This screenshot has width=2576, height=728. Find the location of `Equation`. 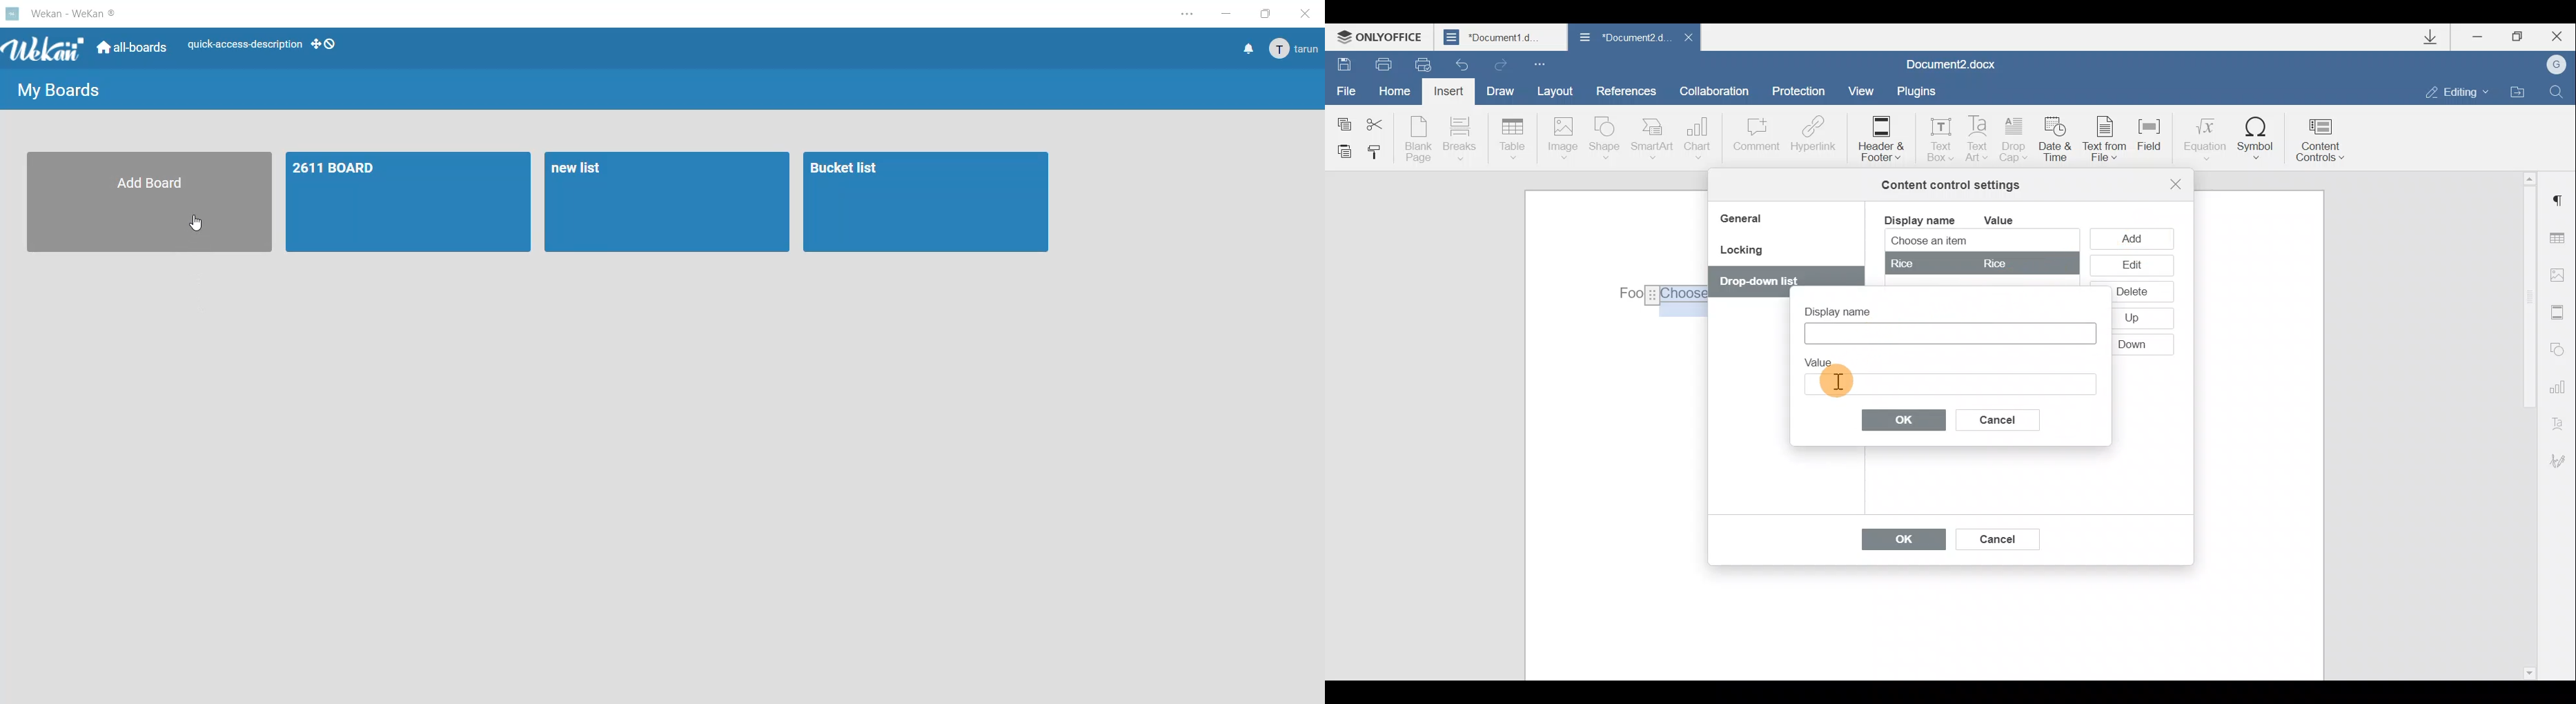

Equation is located at coordinates (2203, 136).